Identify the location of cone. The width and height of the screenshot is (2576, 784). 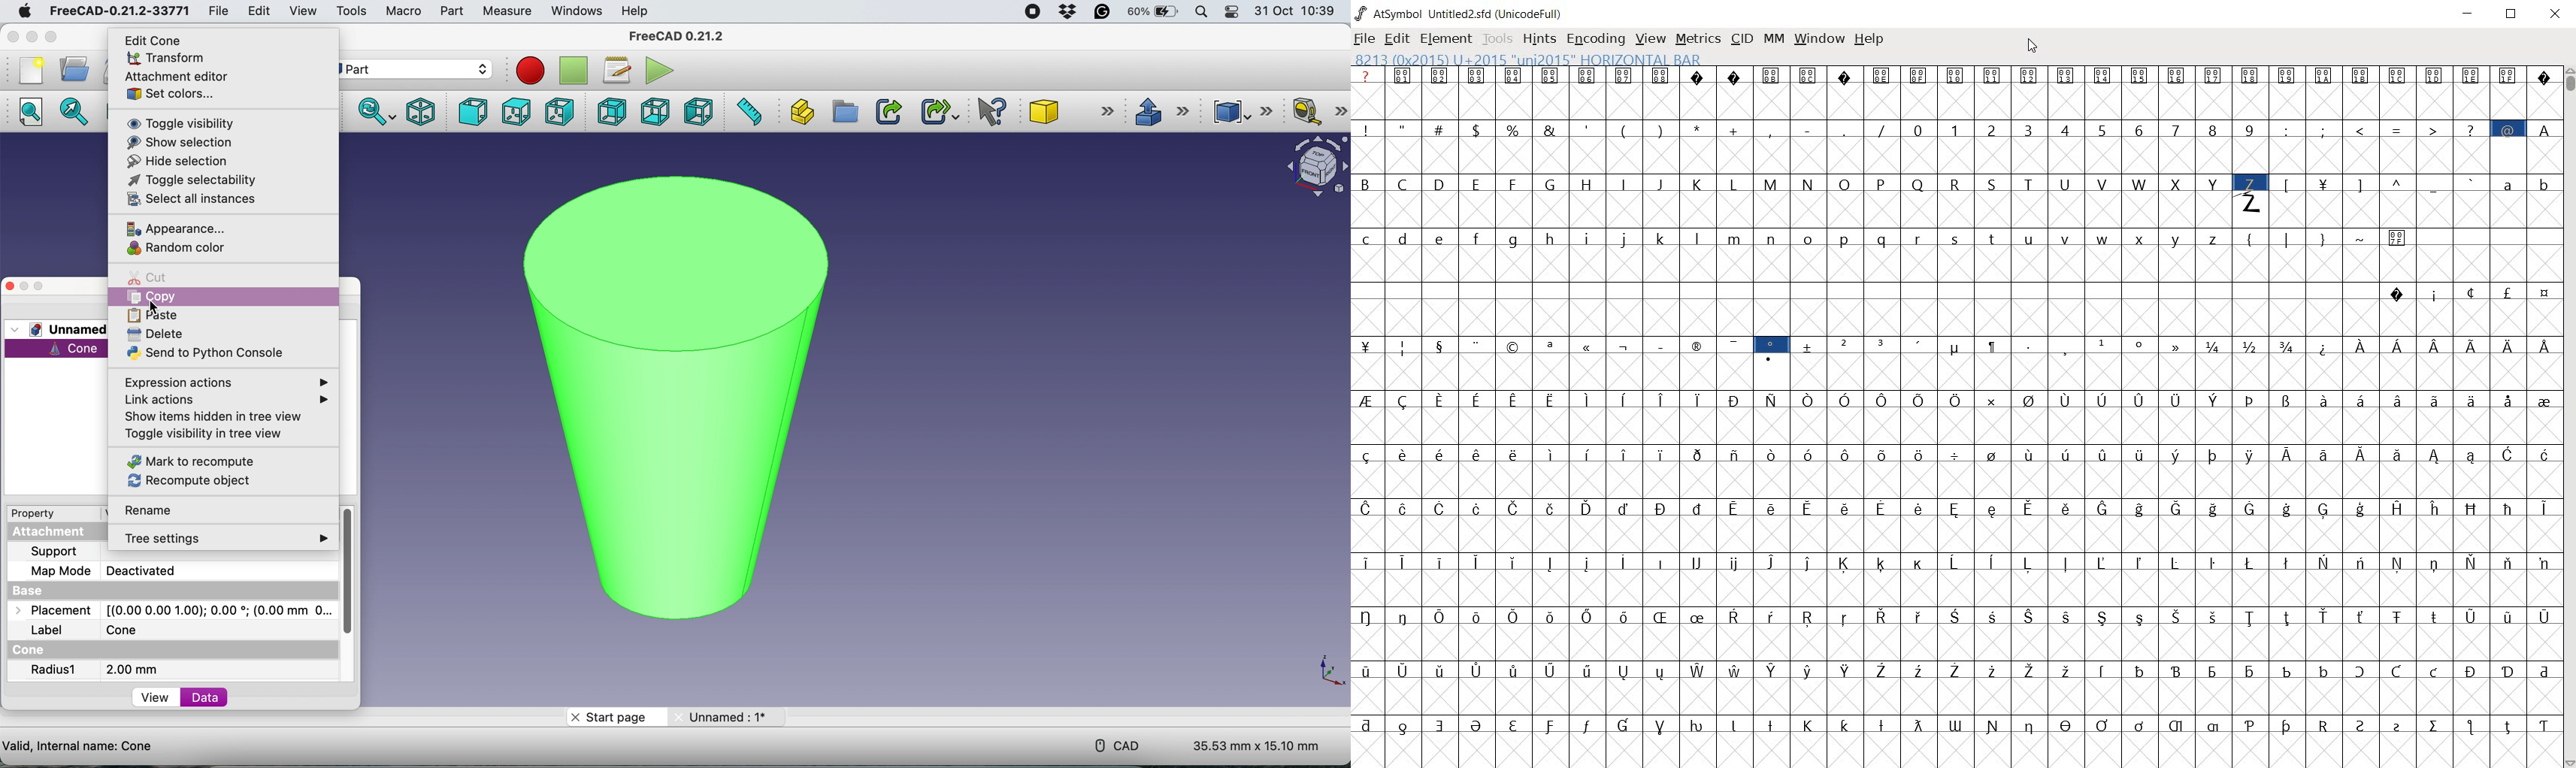
(1074, 113).